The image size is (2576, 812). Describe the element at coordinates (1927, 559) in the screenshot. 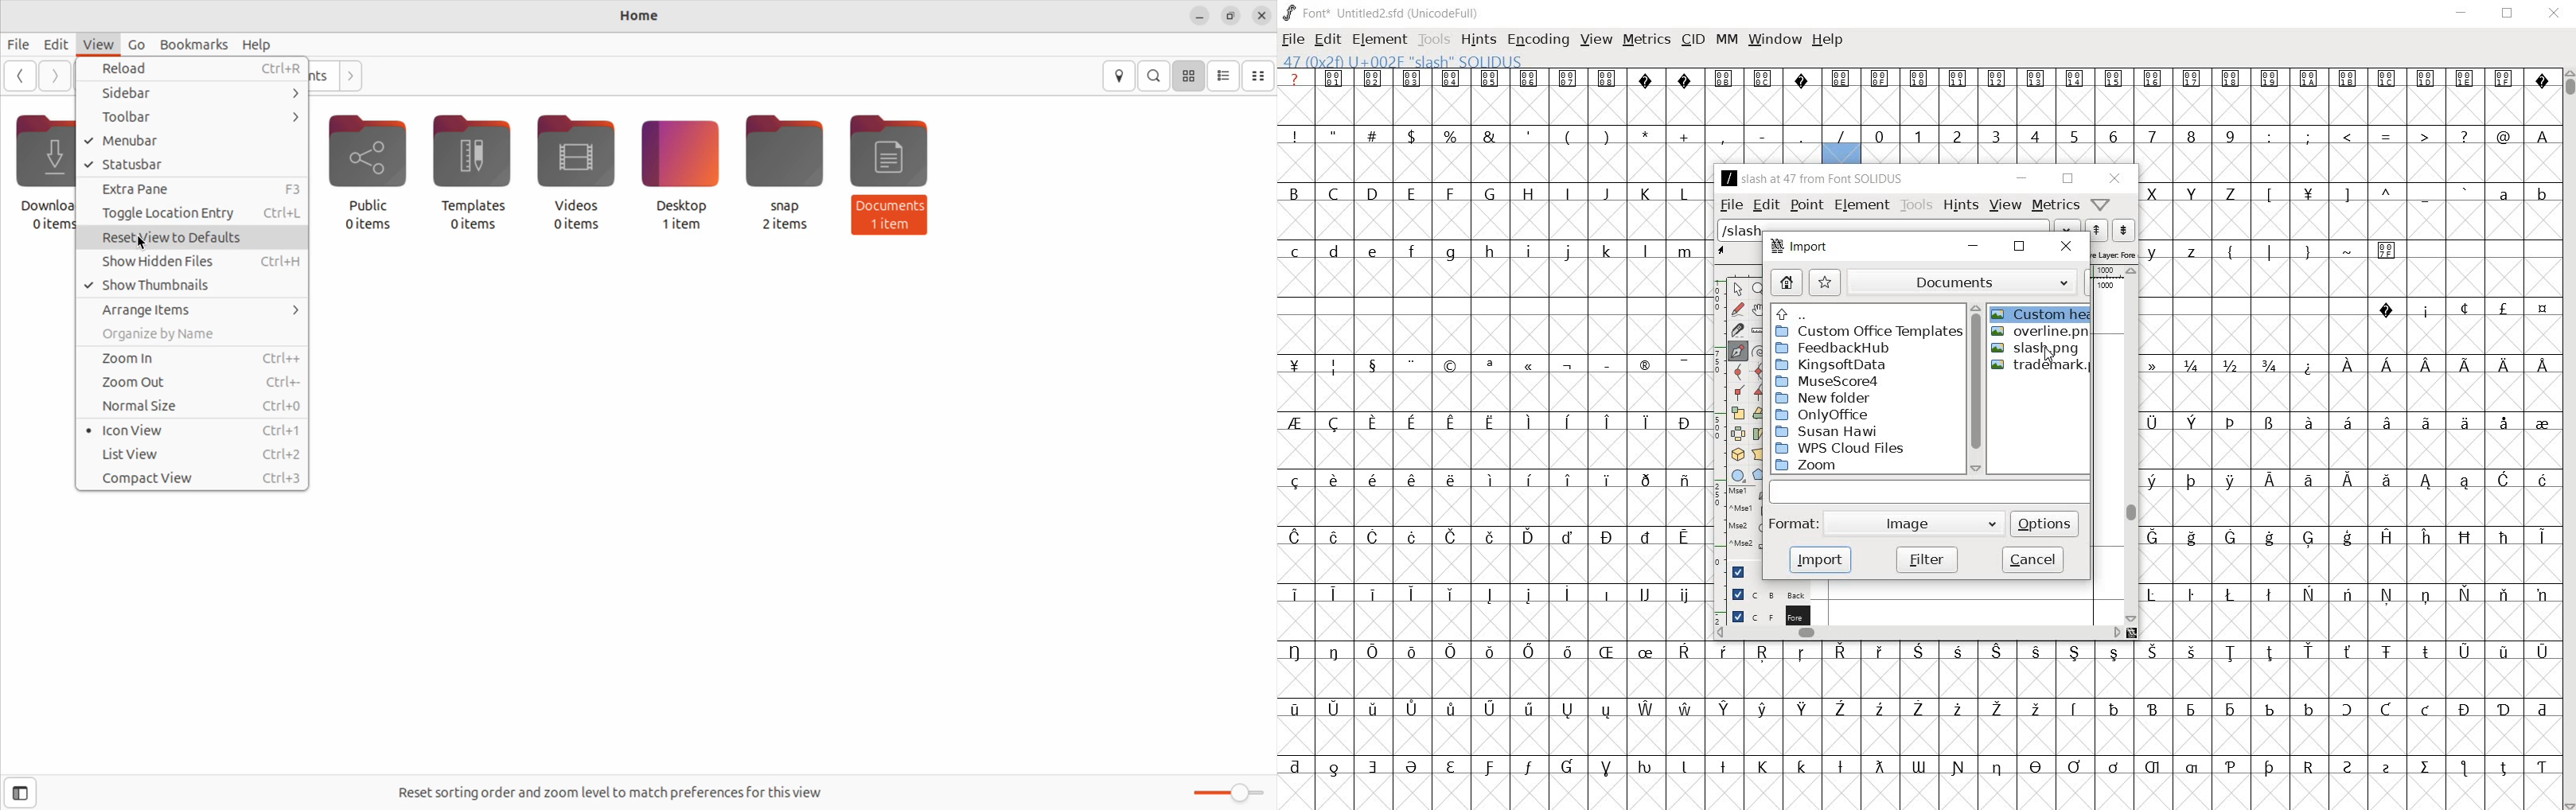

I see `filter` at that location.